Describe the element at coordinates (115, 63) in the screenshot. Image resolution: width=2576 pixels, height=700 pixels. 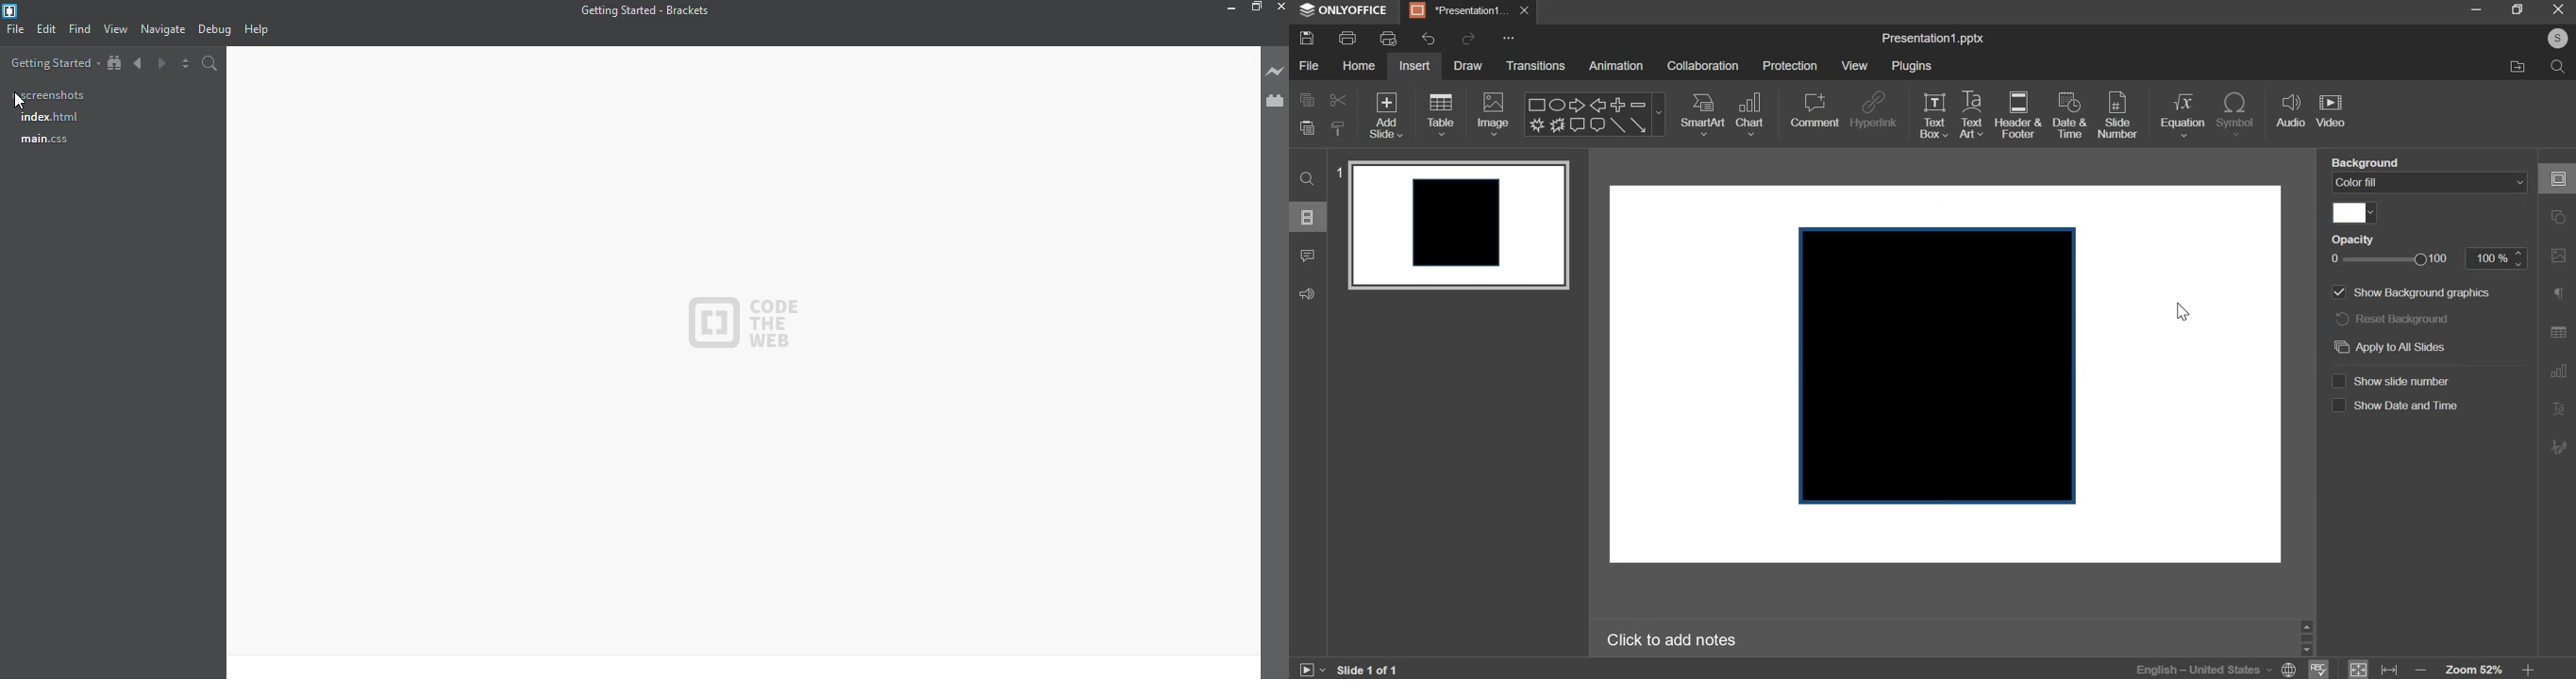
I see `show in file tree` at that location.